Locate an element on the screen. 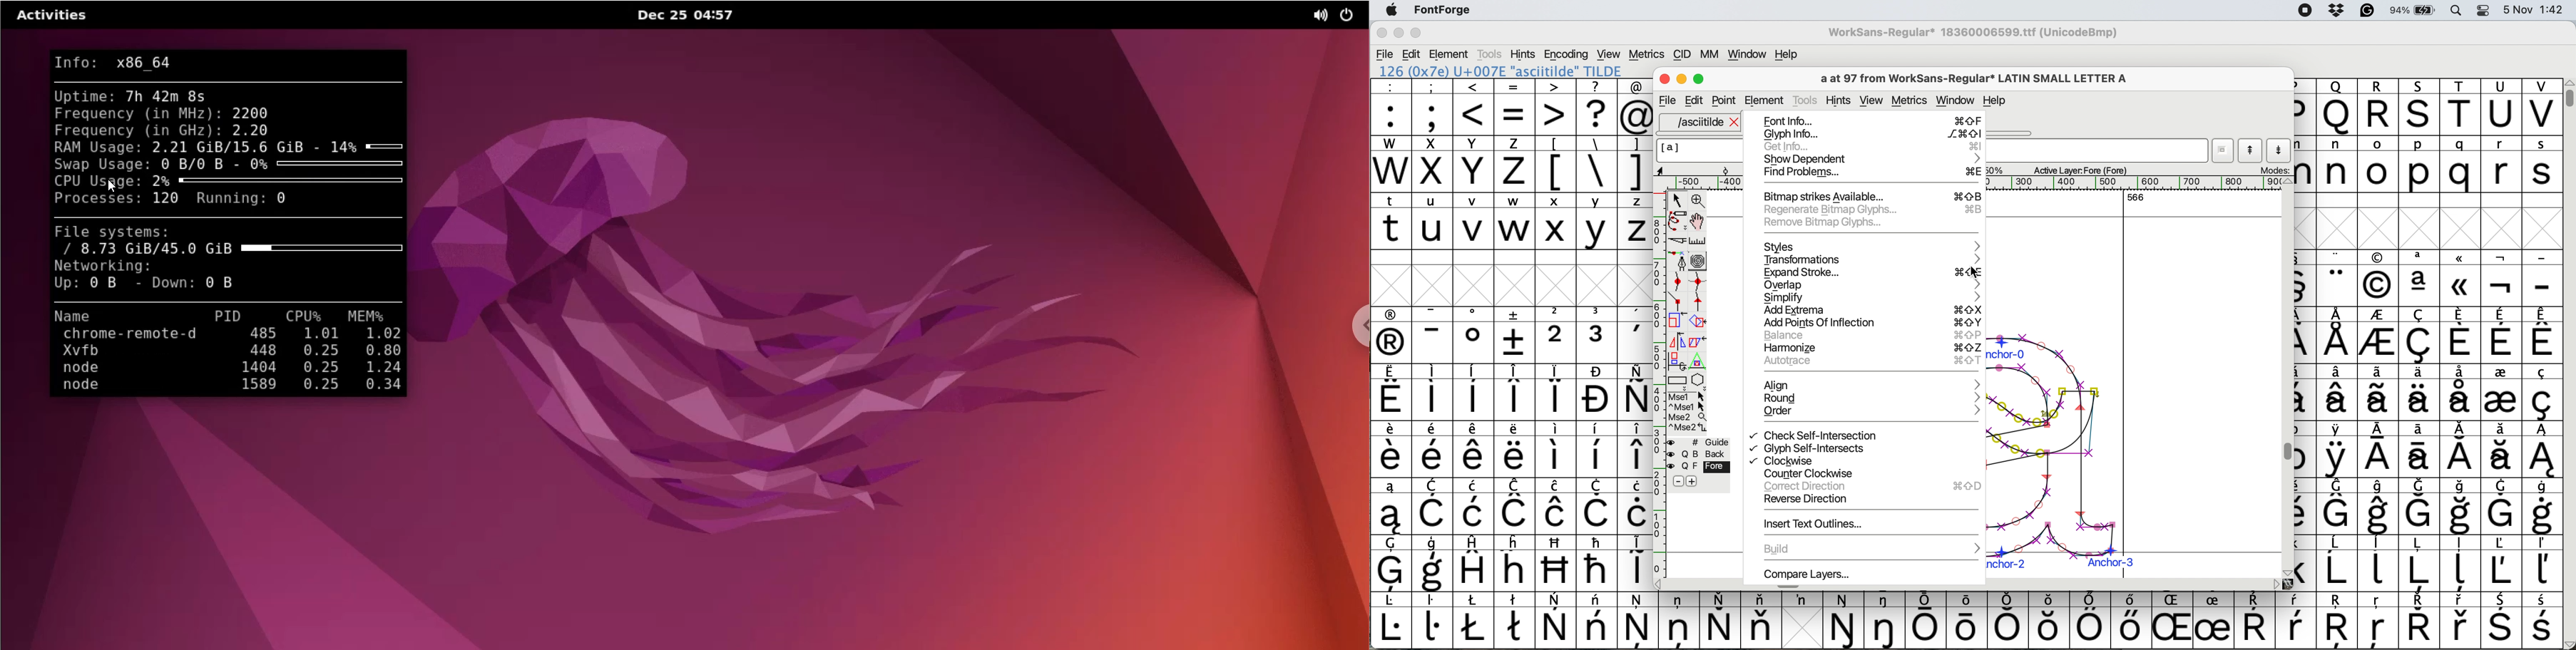 The image size is (2576, 672). u is located at coordinates (1433, 221).